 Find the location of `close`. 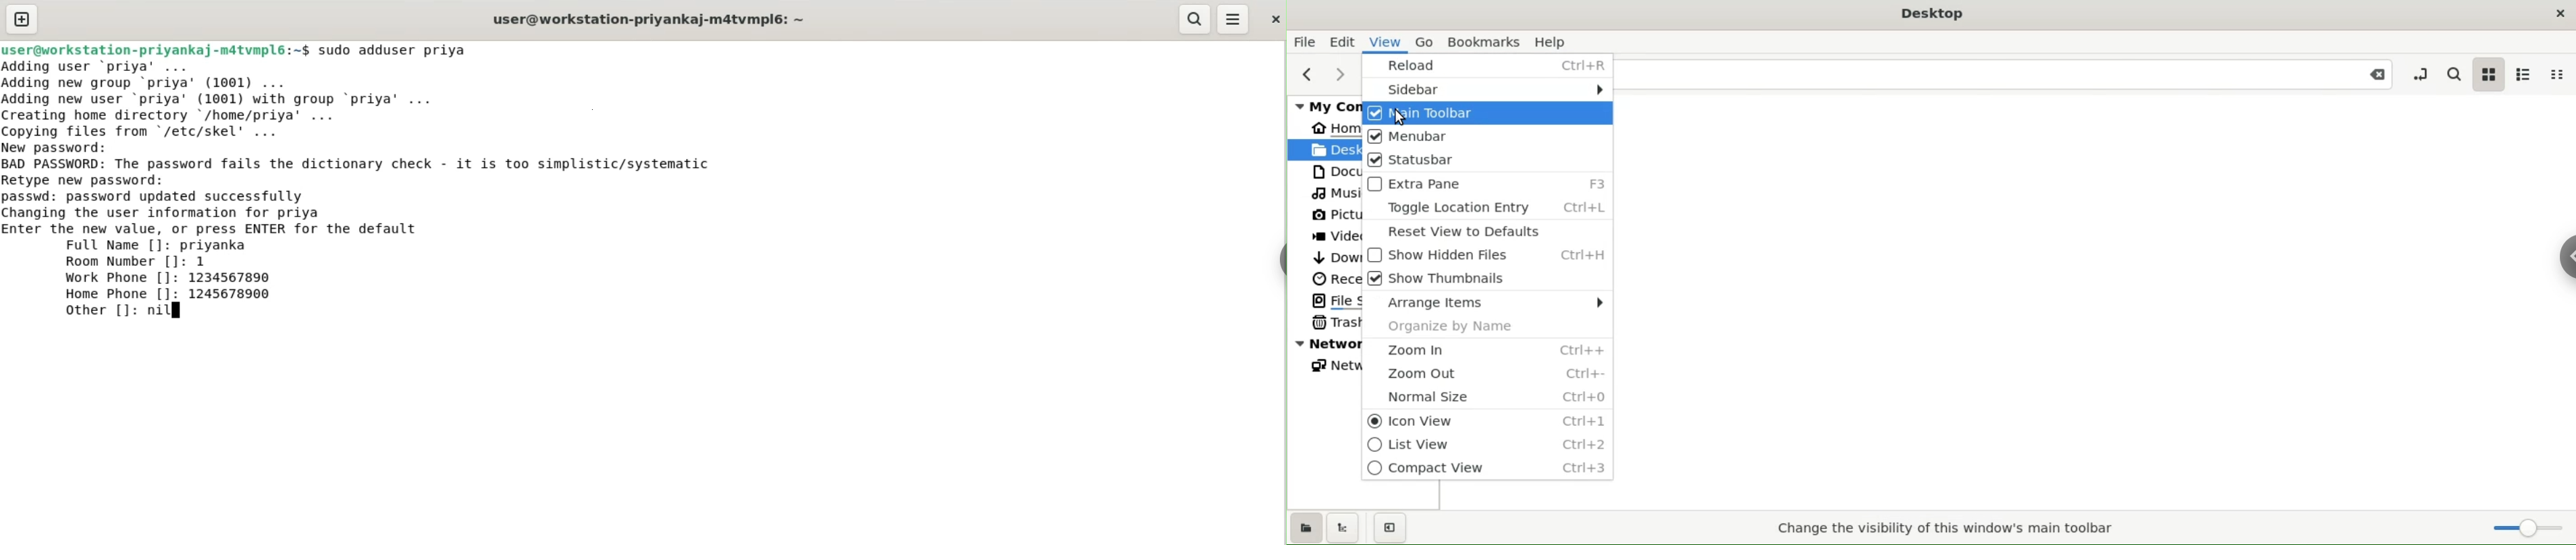

close is located at coordinates (2371, 74).